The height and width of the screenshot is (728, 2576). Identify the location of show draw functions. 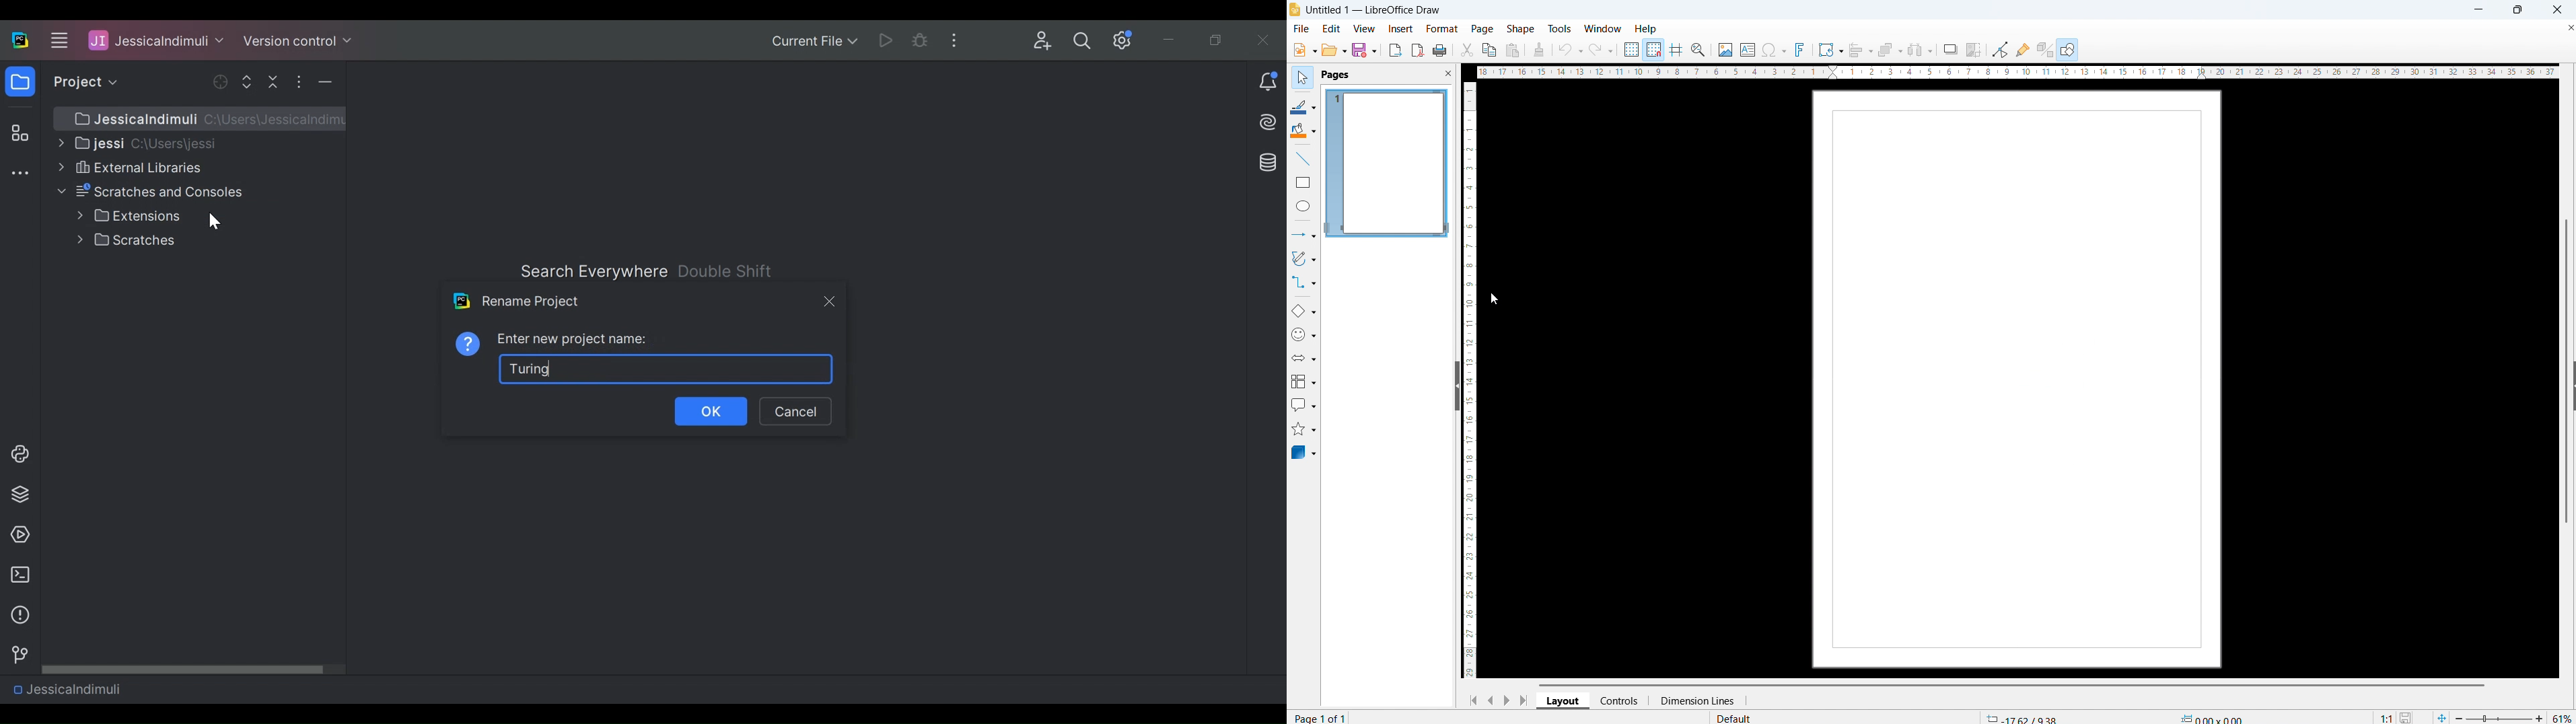
(2069, 50).